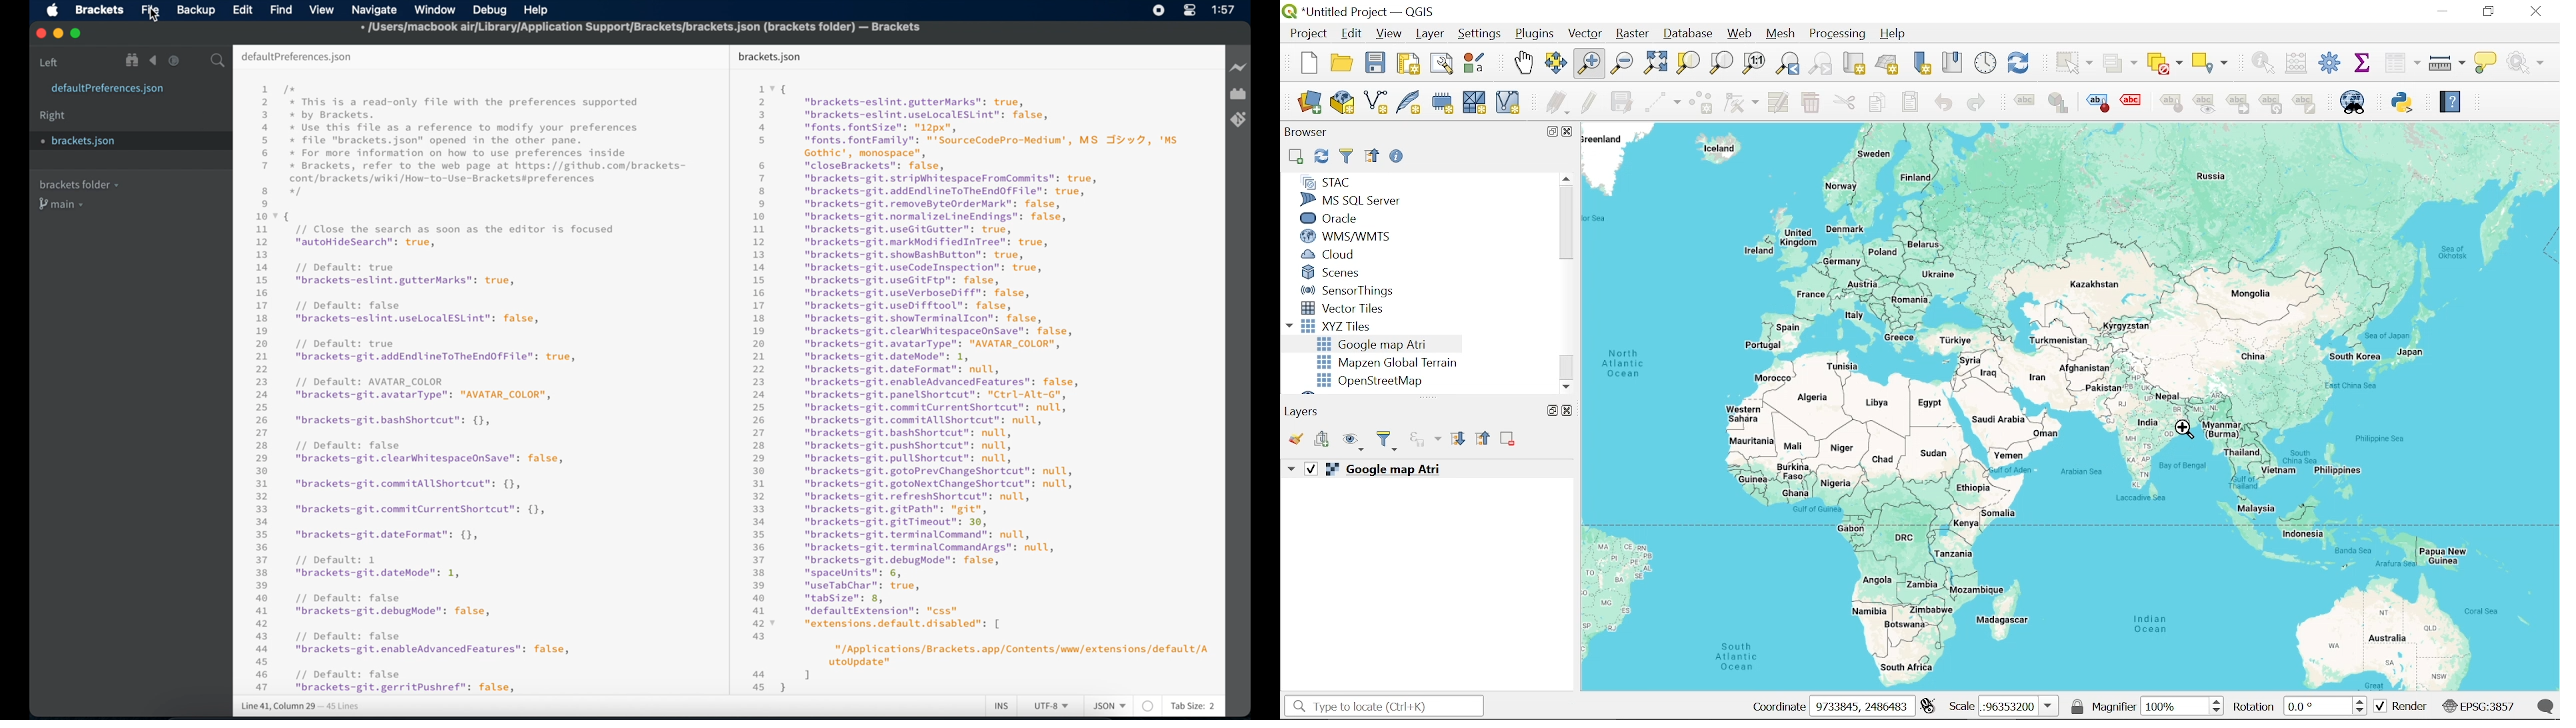 Image resolution: width=2576 pixels, height=728 pixels. I want to click on Temporal control panel, so click(1986, 63).